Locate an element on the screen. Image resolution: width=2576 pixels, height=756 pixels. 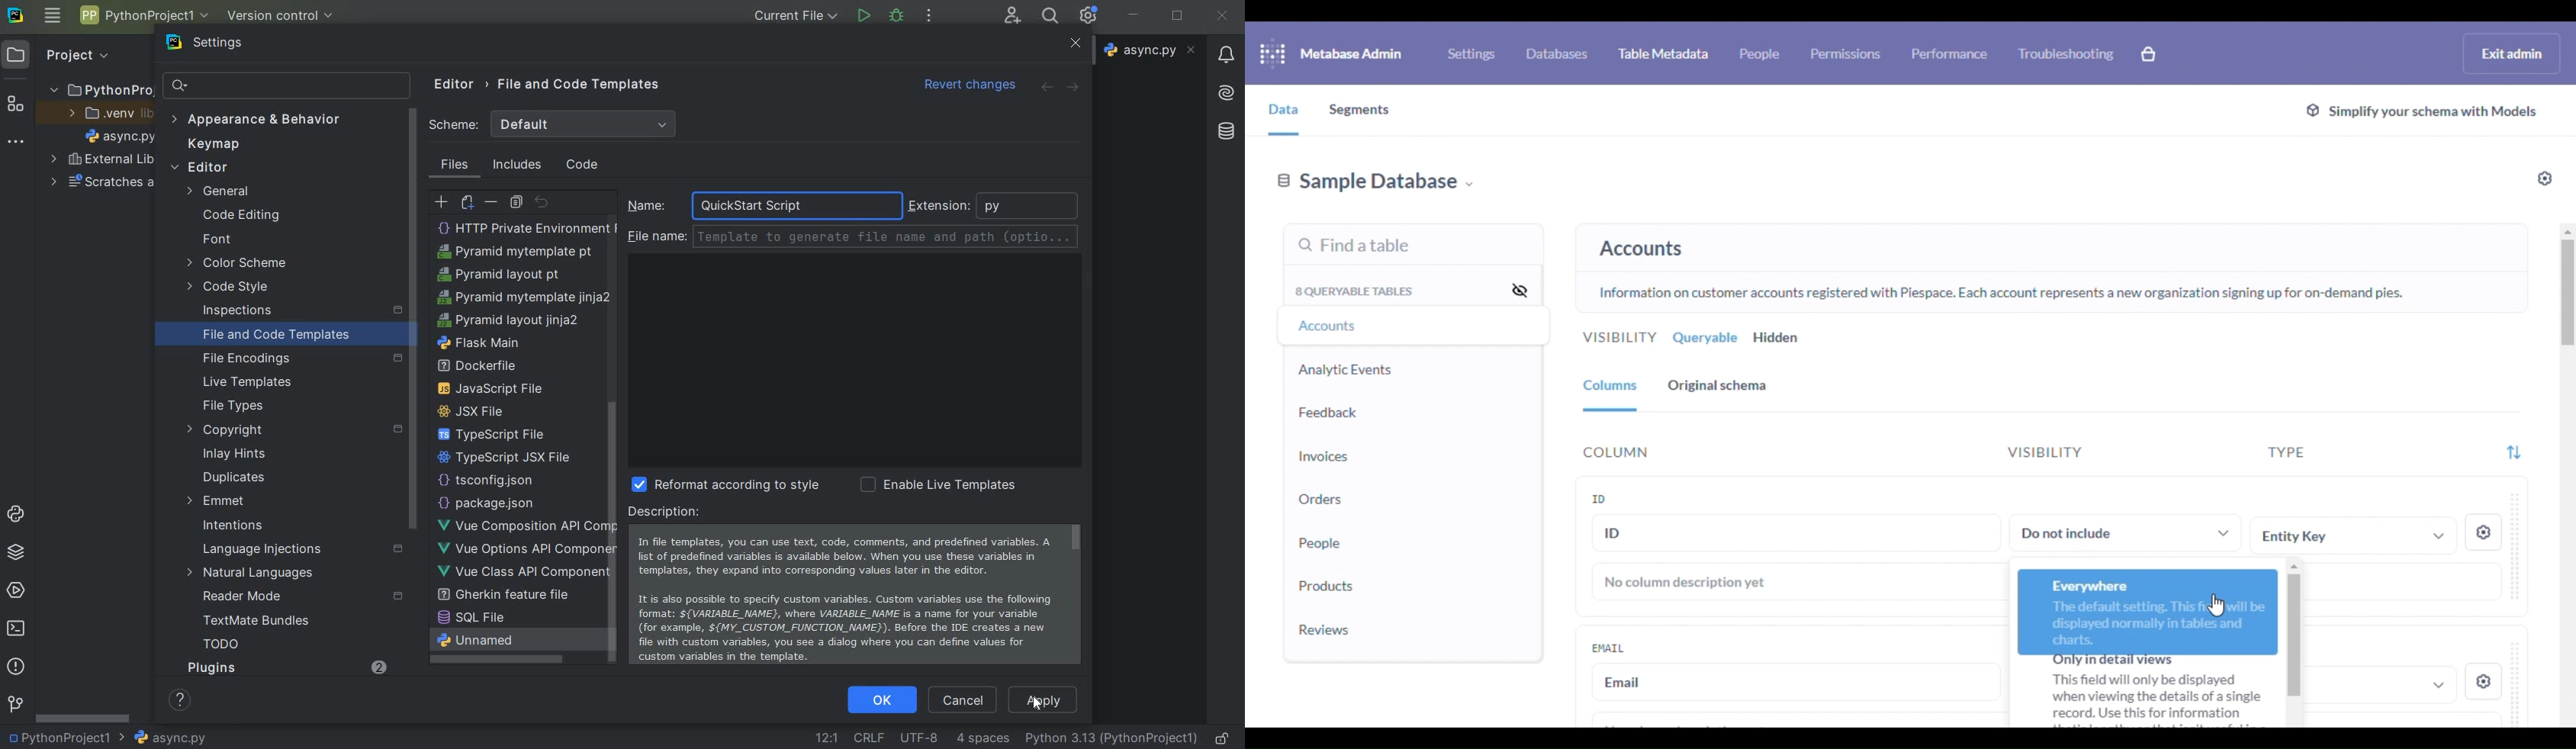
Pyramid mytemplate pt is located at coordinates (517, 571).